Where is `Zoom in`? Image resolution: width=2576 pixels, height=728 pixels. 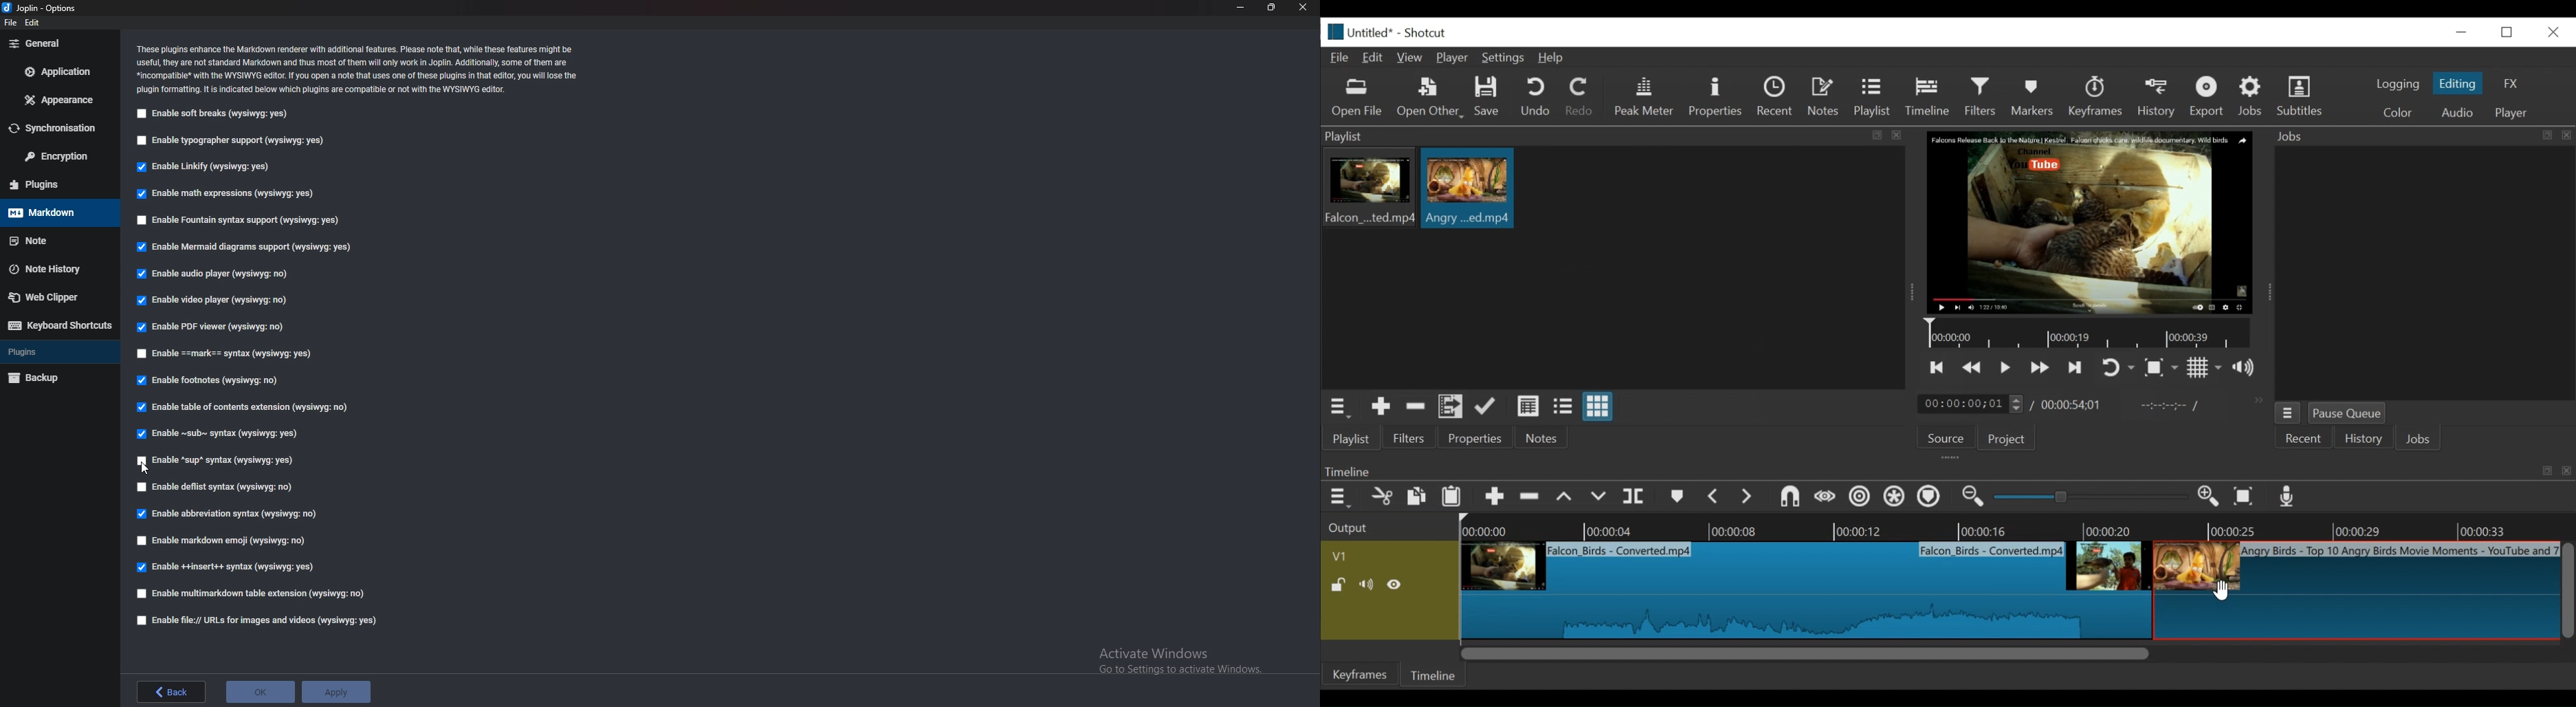 Zoom in is located at coordinates (2211, 498).